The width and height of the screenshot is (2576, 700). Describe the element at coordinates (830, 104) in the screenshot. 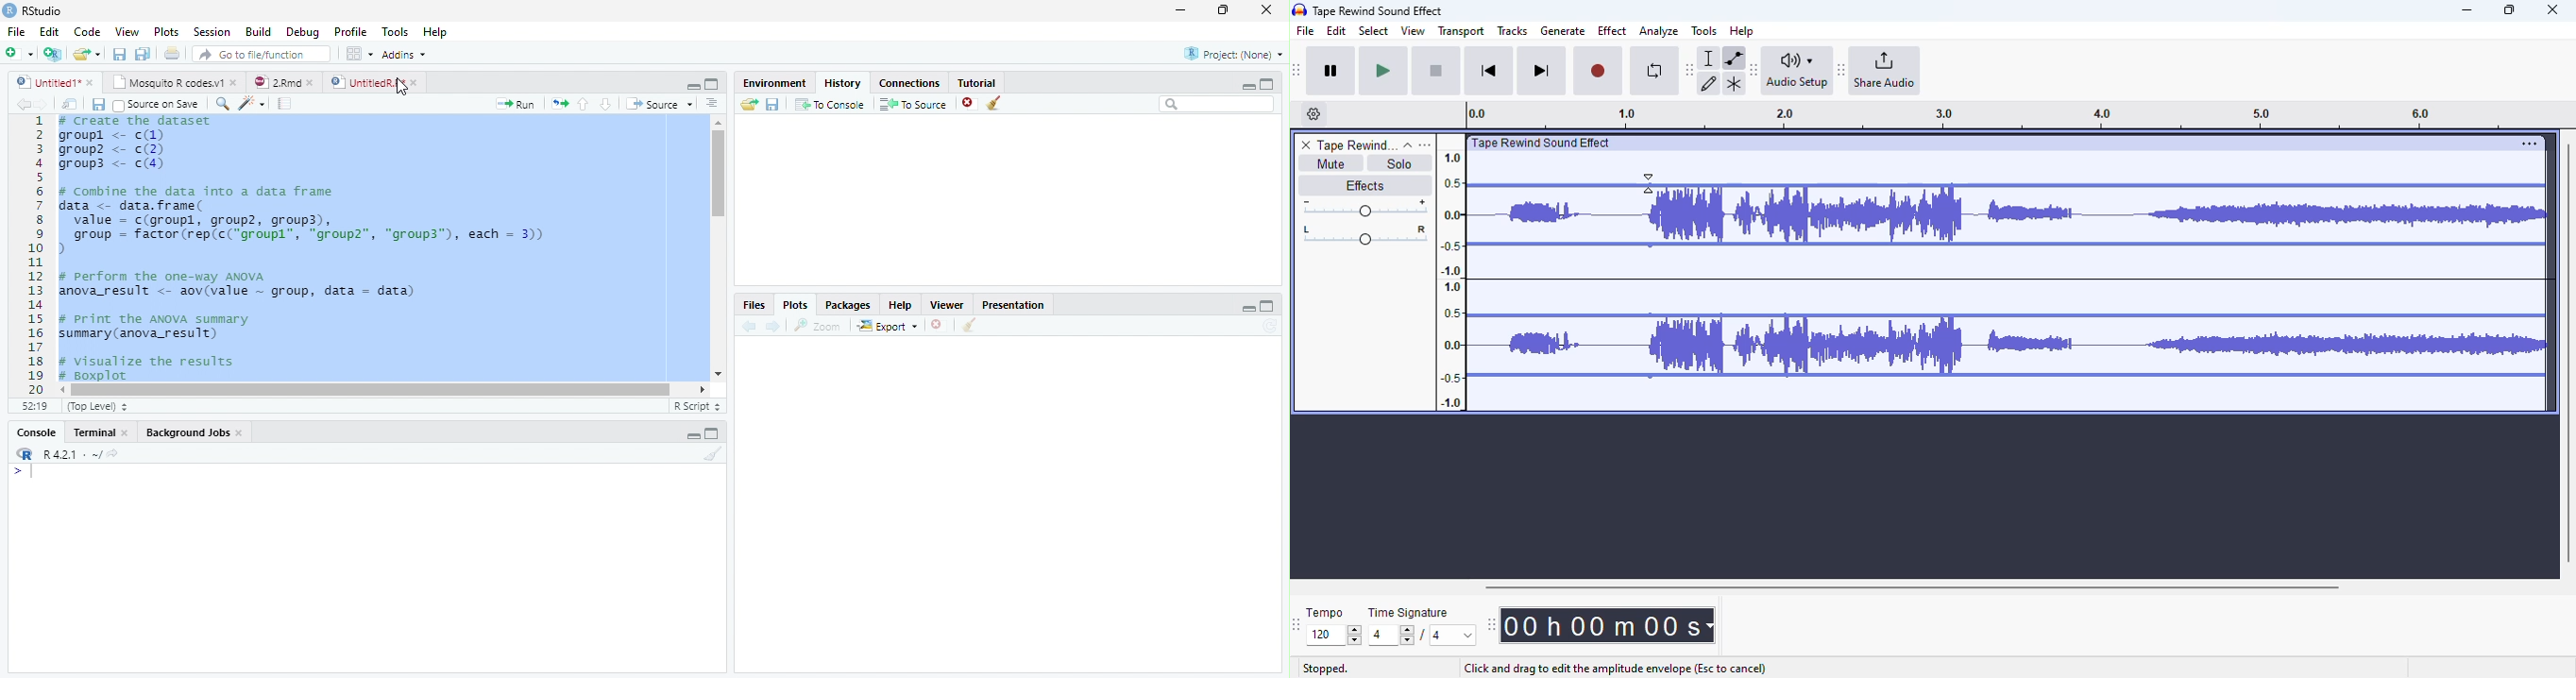

I see `To Console` at that location.